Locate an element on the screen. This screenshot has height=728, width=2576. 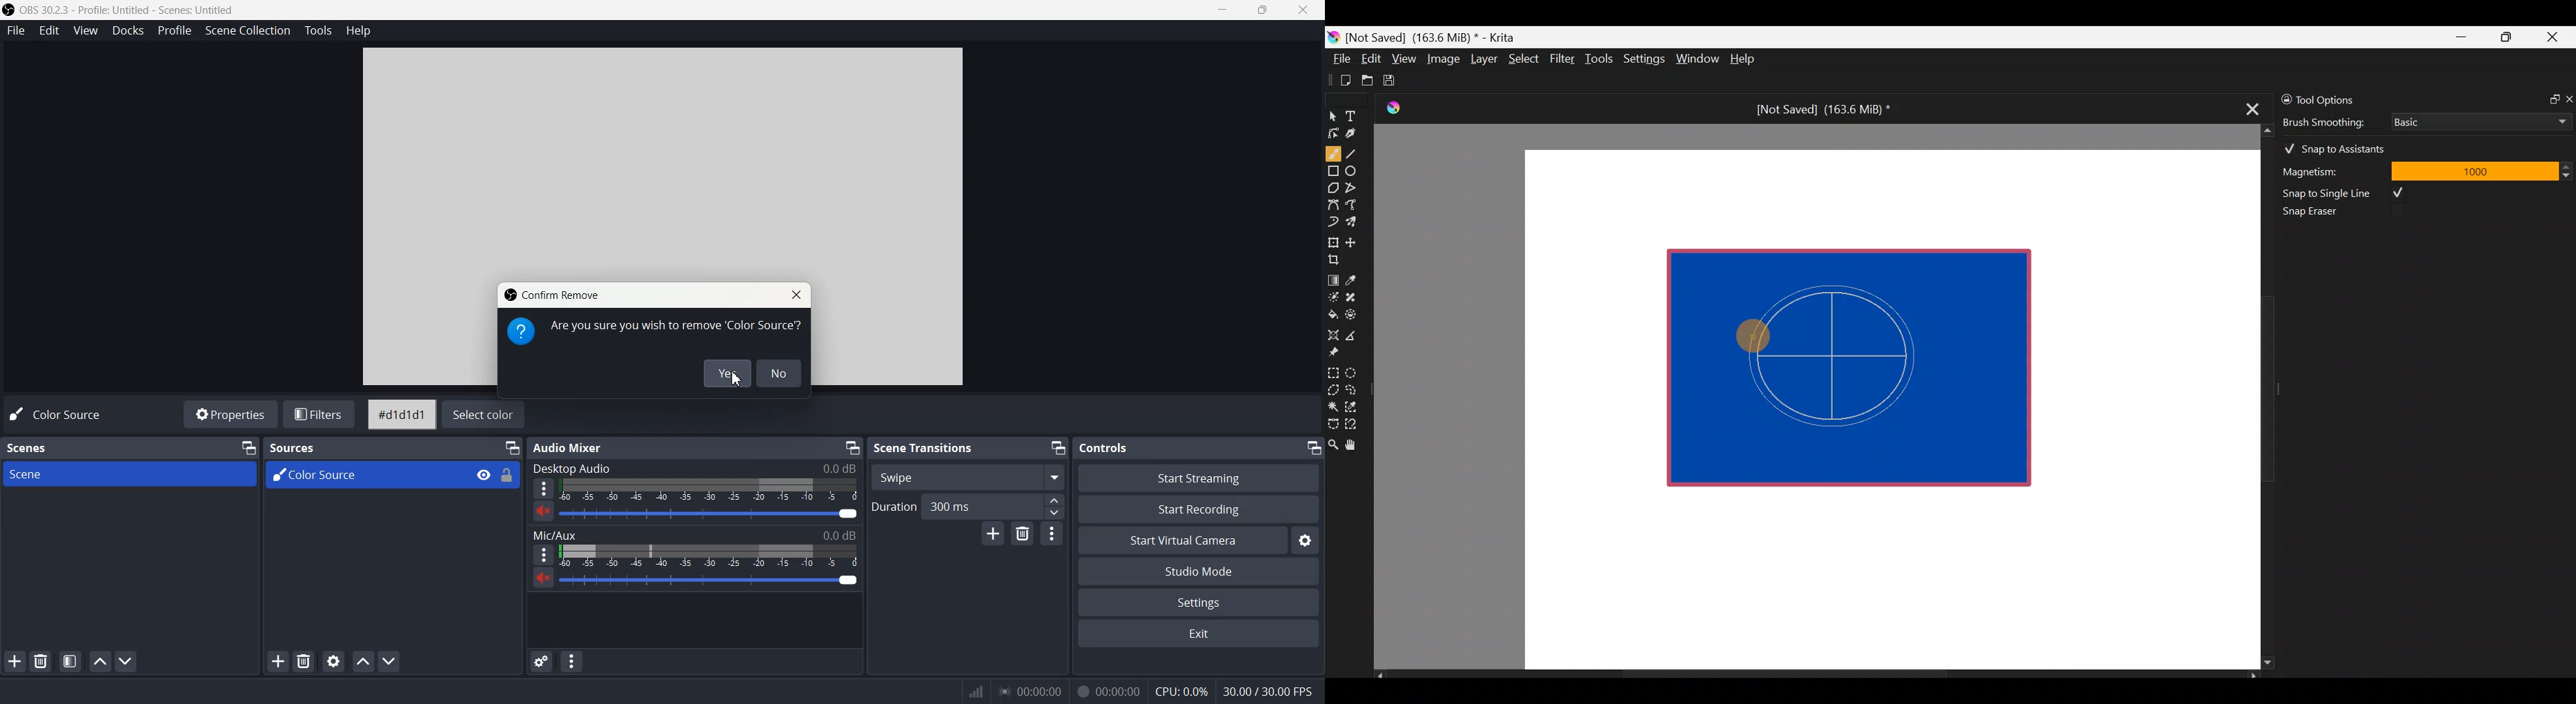
Yes is located at coordinates (727, 373).